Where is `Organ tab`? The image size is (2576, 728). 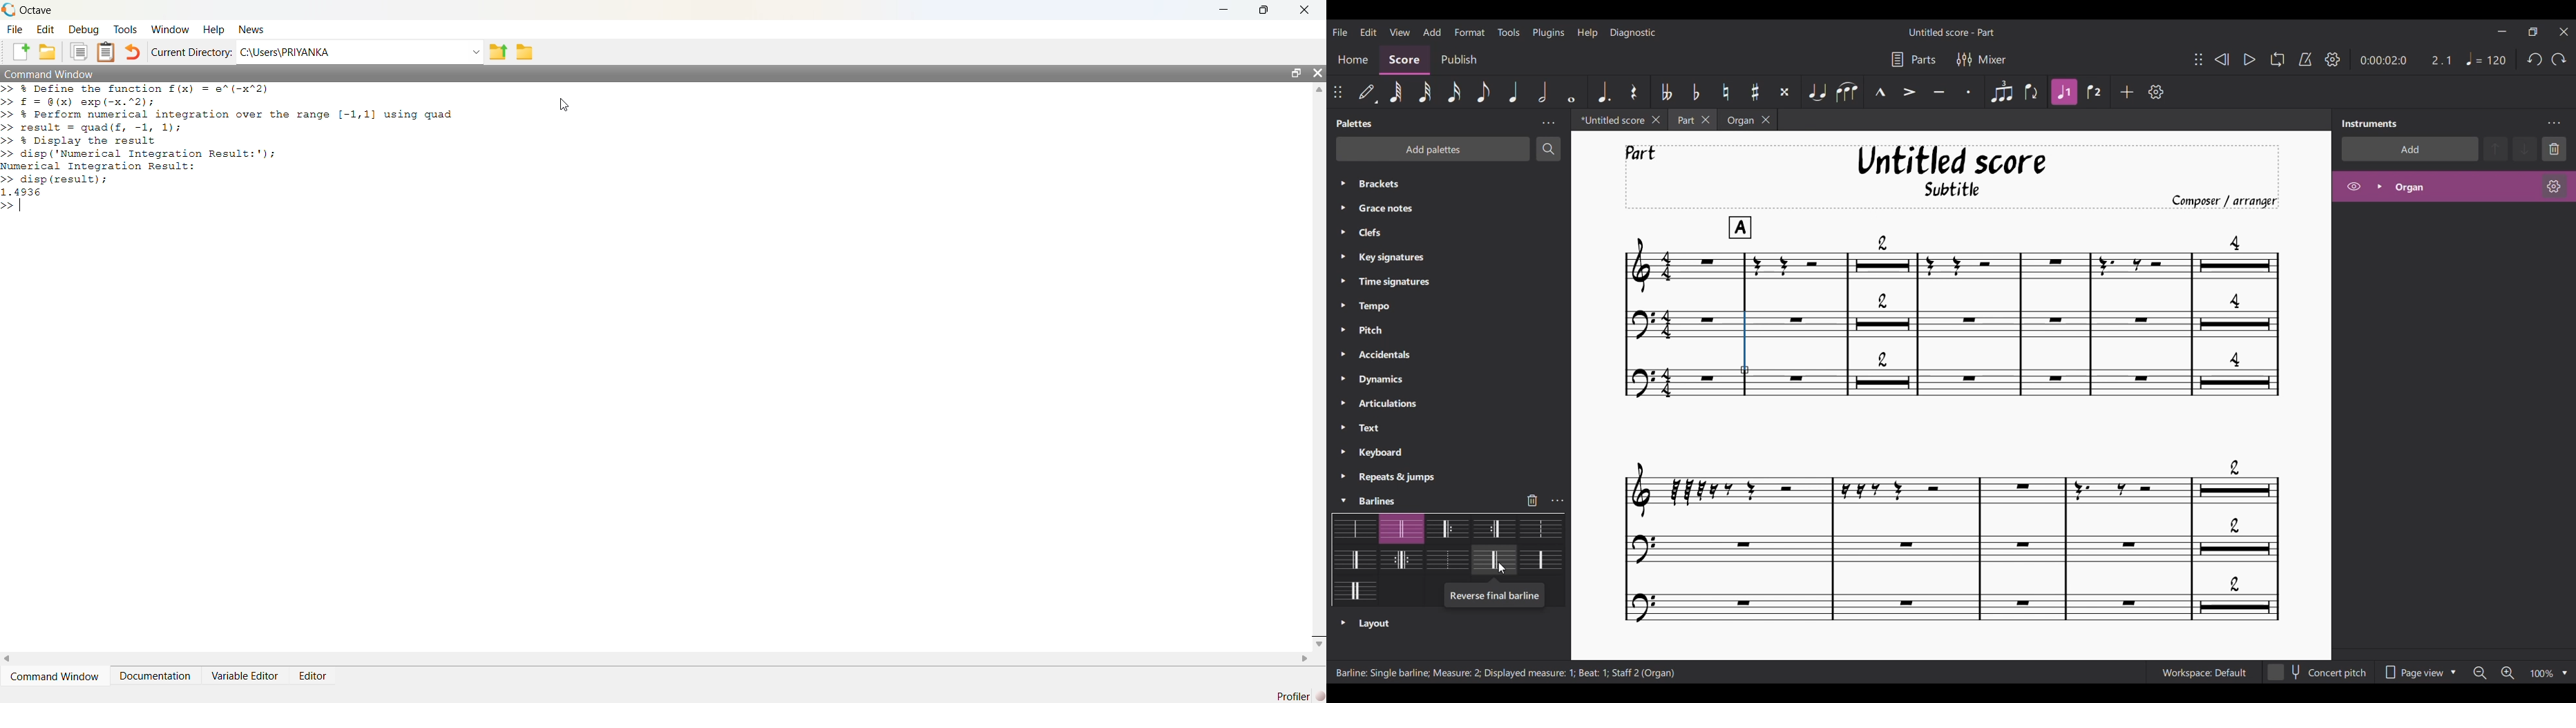 Organ tab is located at coordinates (1739, 120).